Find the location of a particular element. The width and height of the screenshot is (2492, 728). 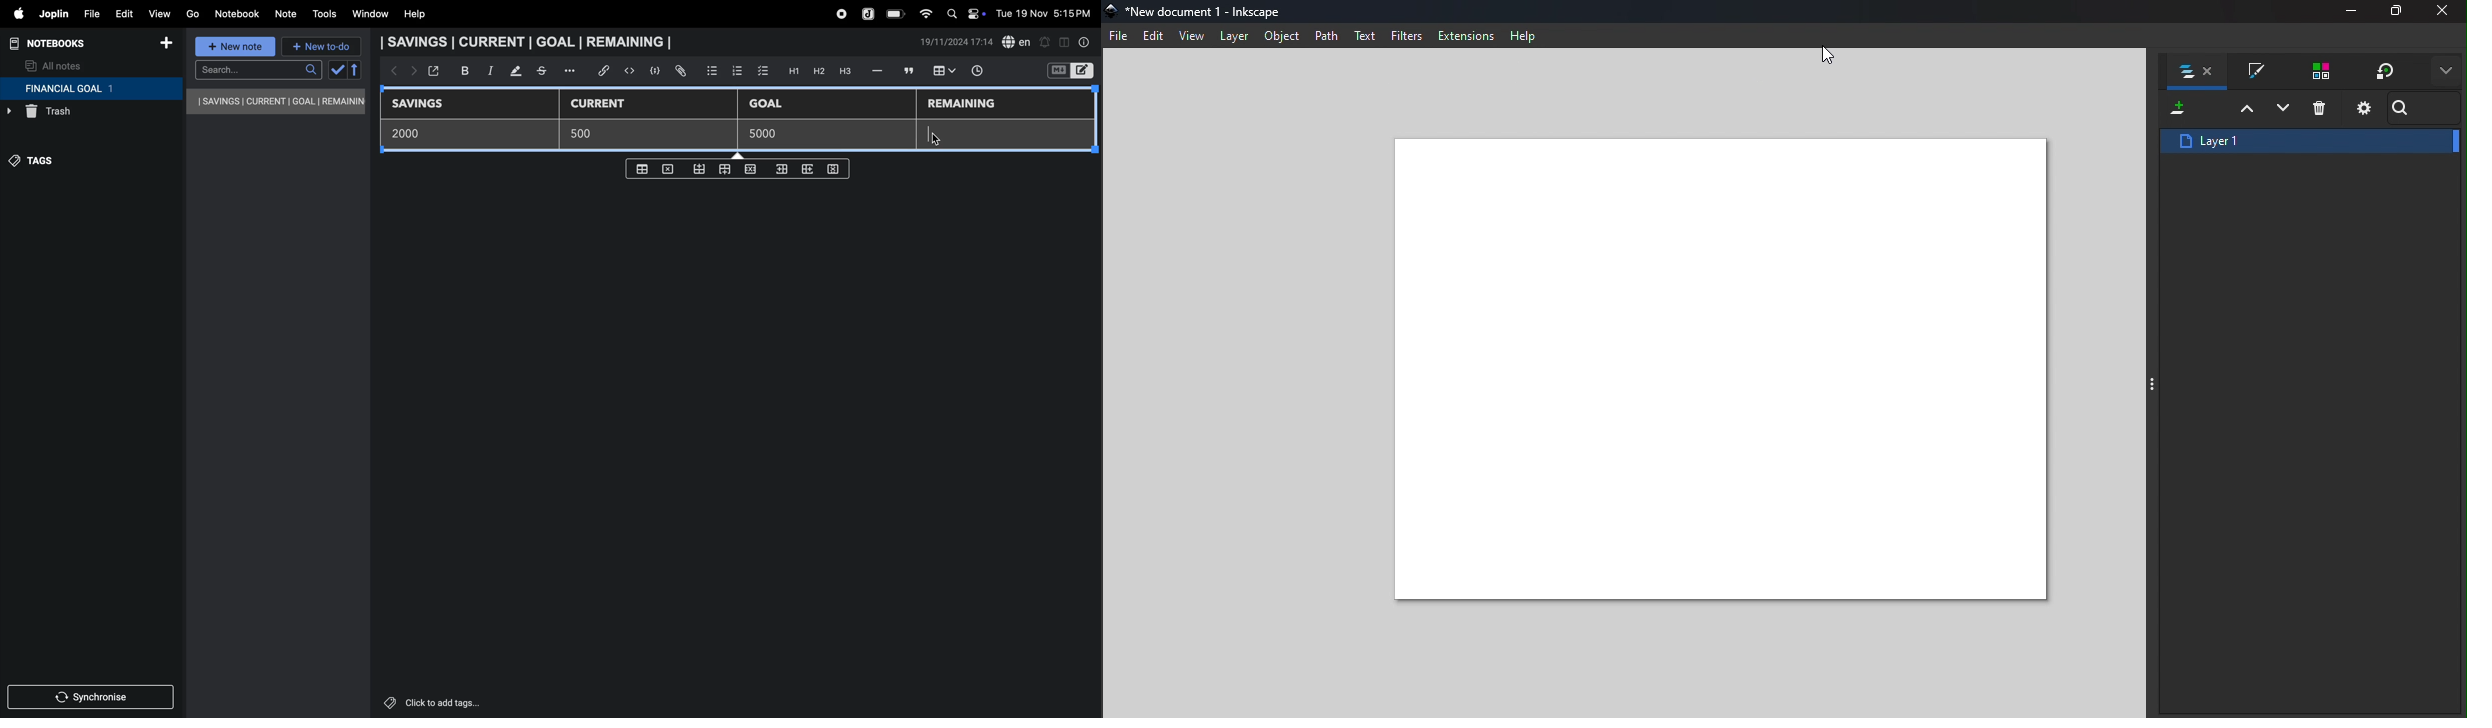

close rows is located at coordinates (749, 171).